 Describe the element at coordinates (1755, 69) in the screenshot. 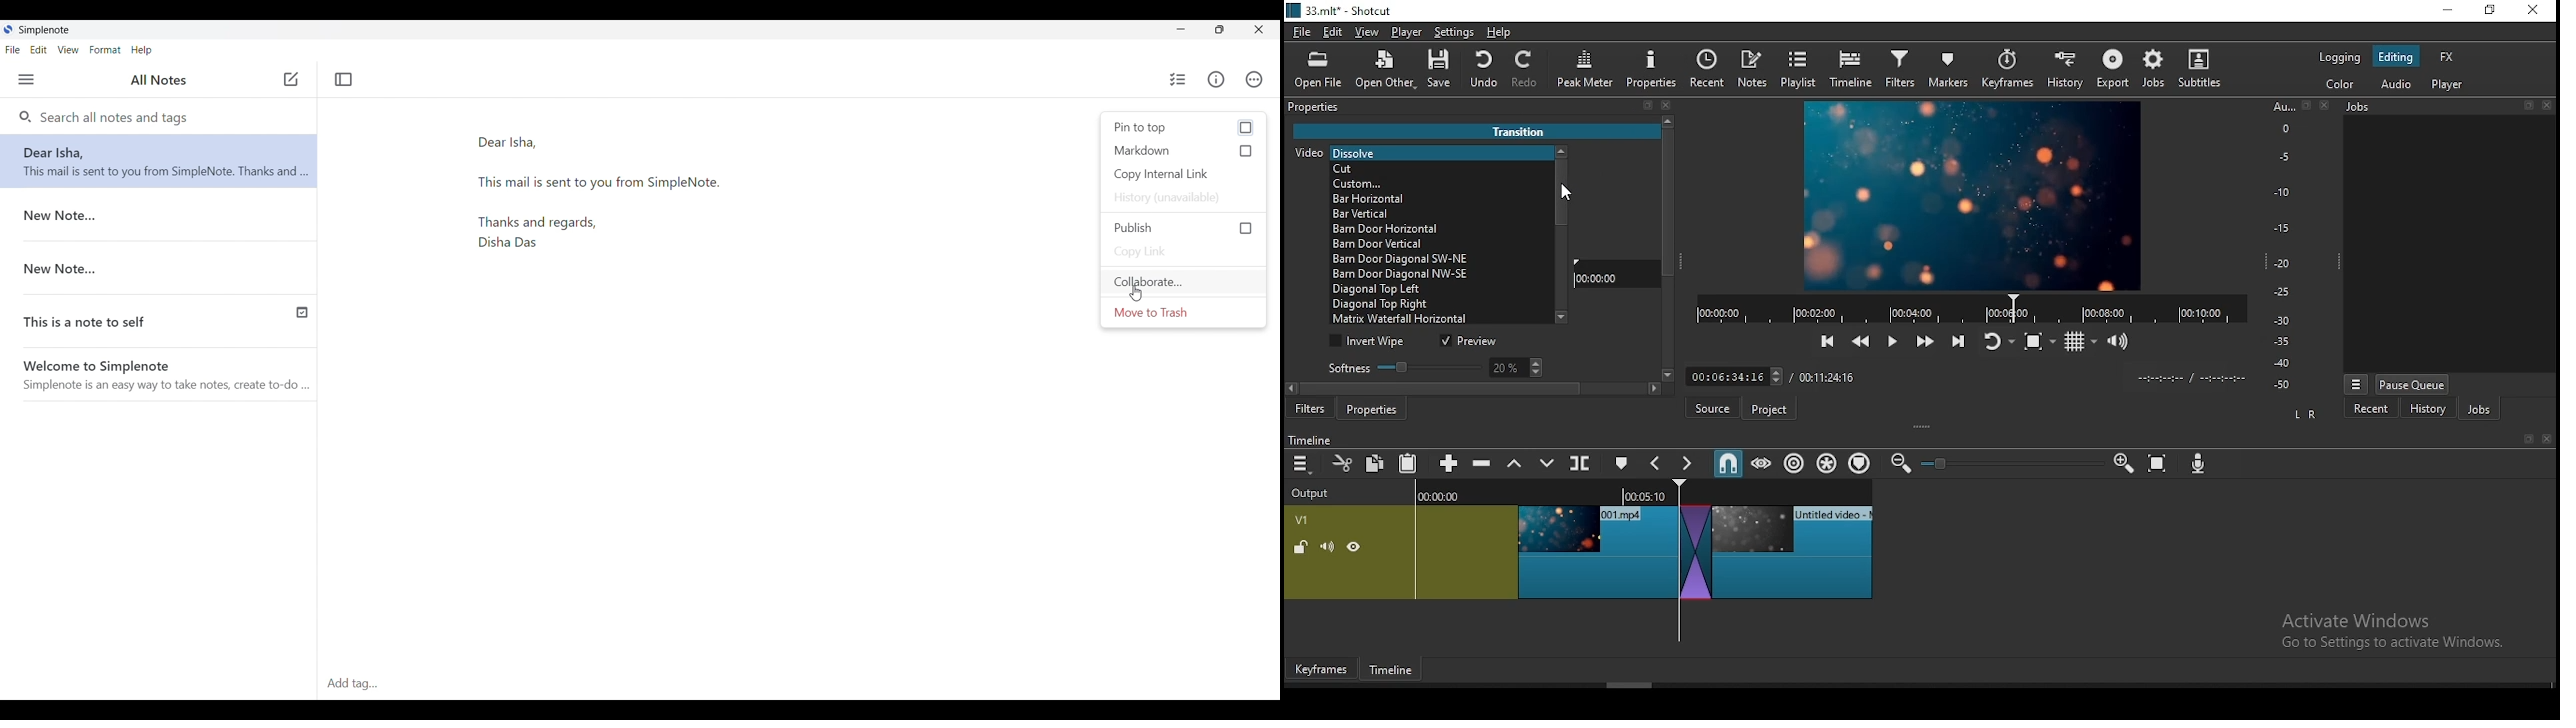

I see `notes` at that location.